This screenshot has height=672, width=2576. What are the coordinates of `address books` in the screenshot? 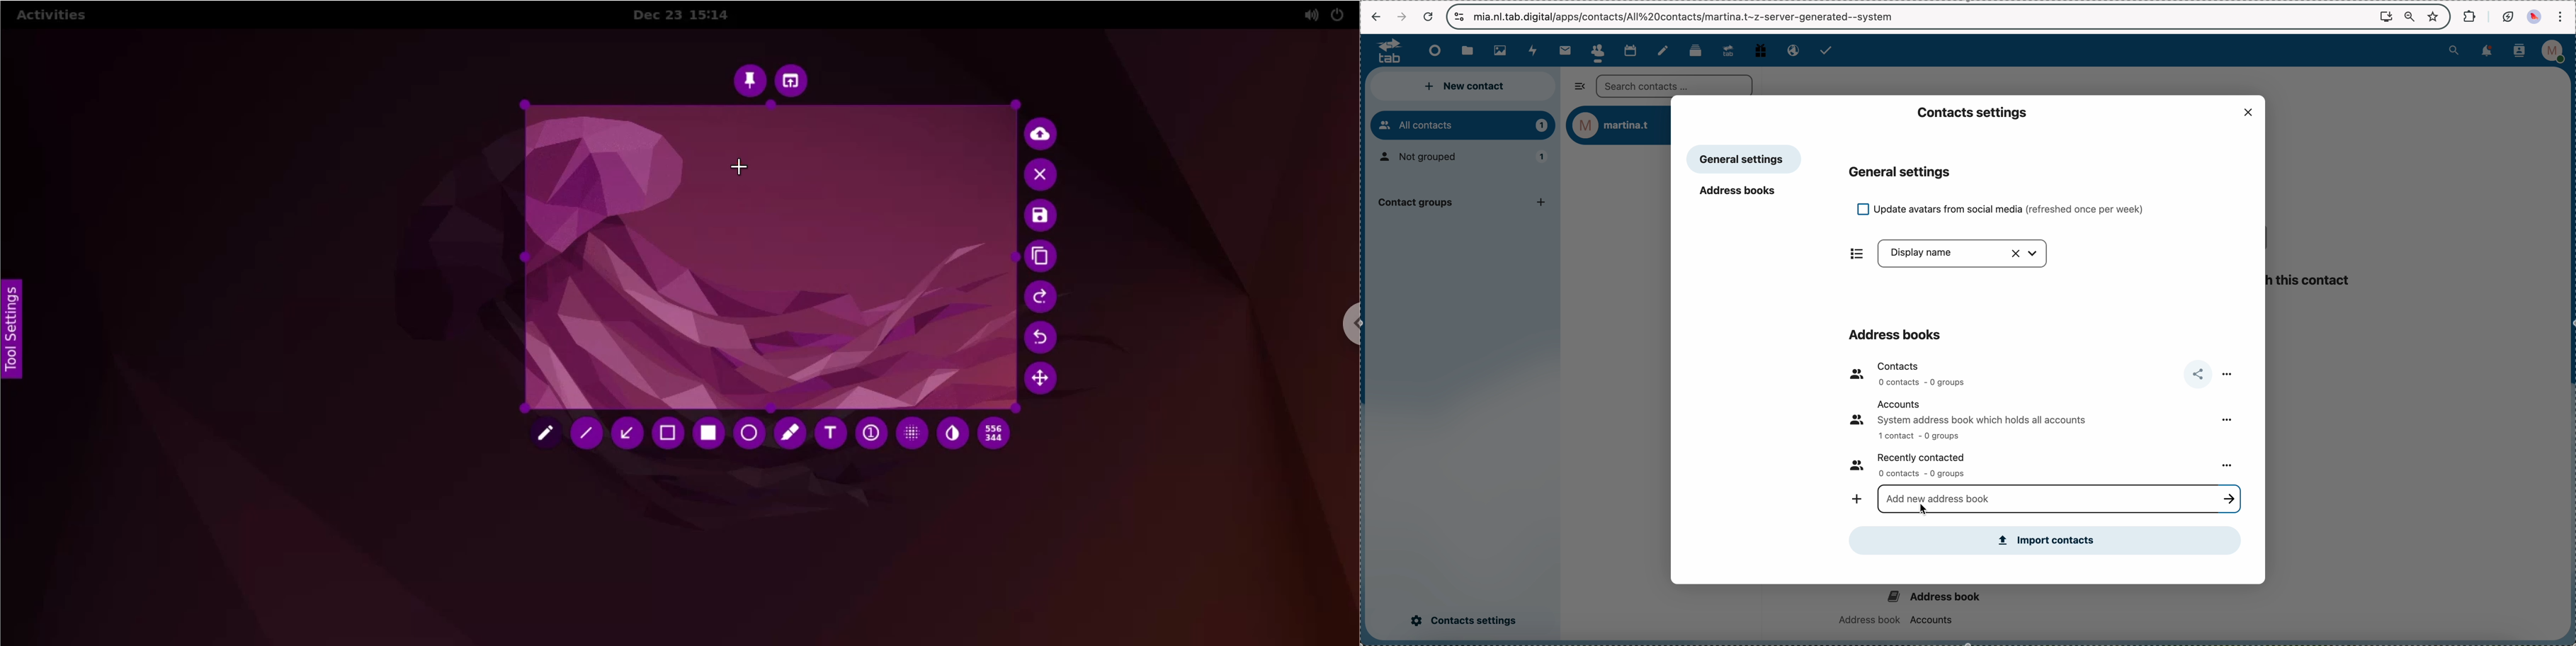 It's located at (1895, 332).